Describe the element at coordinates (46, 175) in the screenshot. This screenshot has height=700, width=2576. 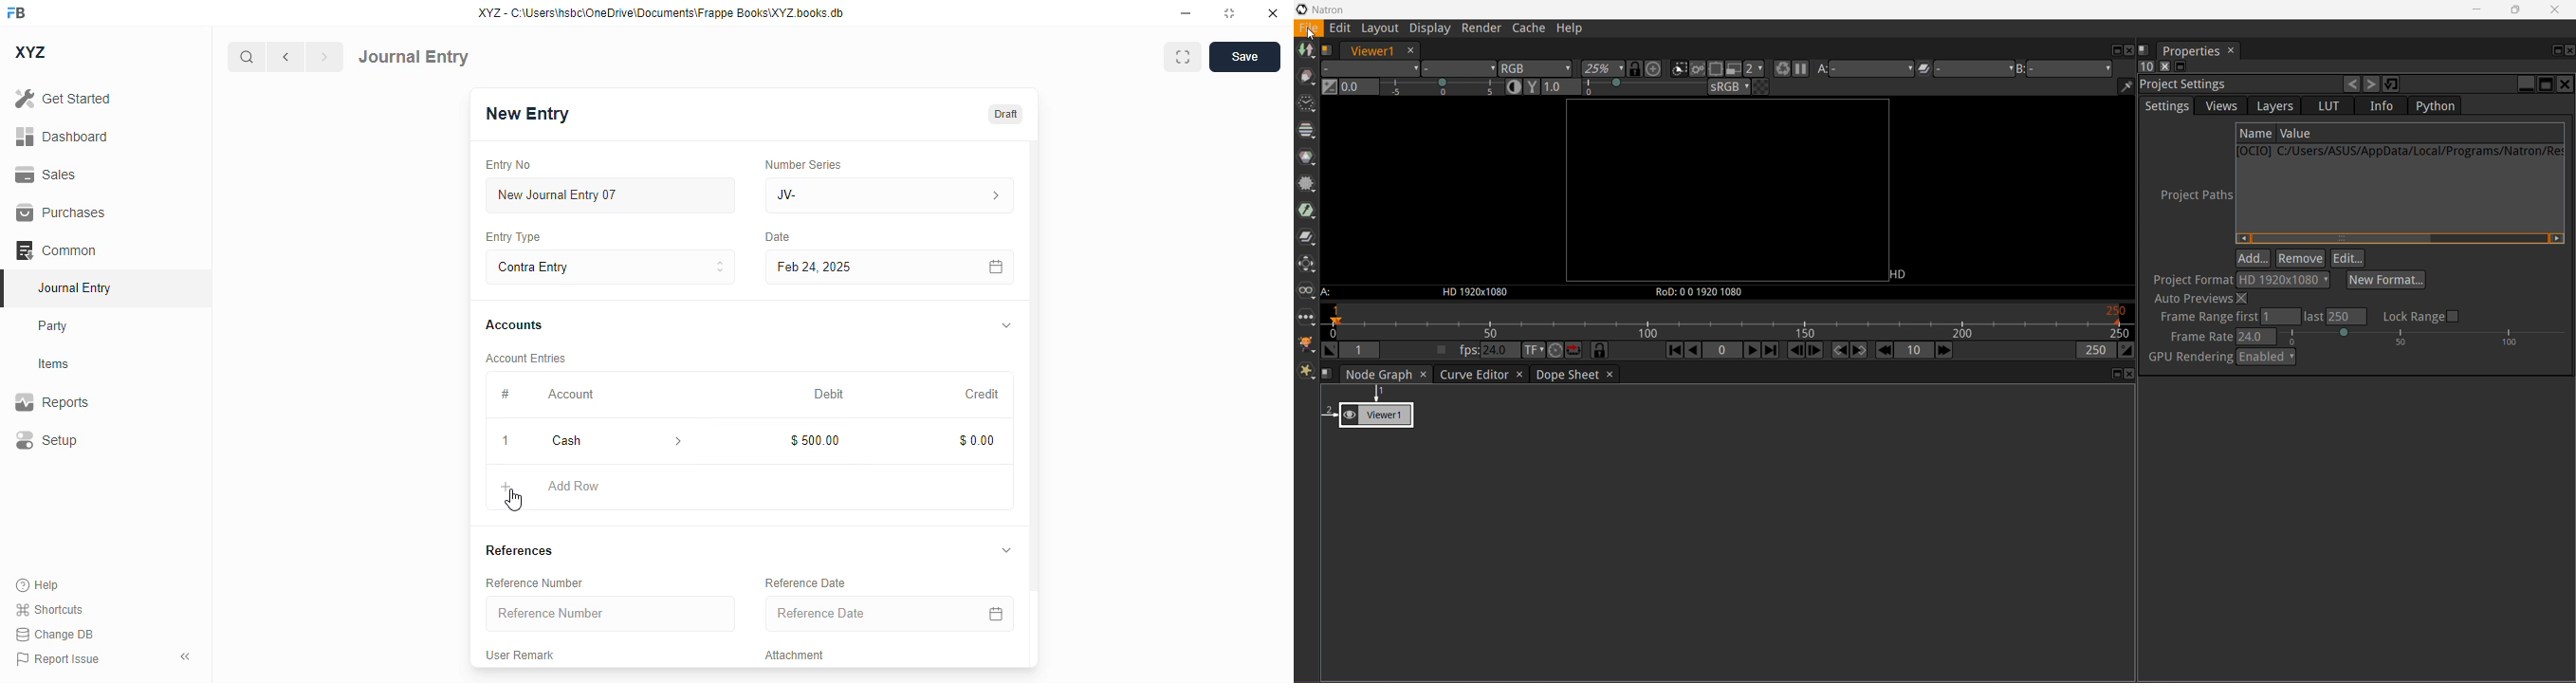
I see `sales` at that location.